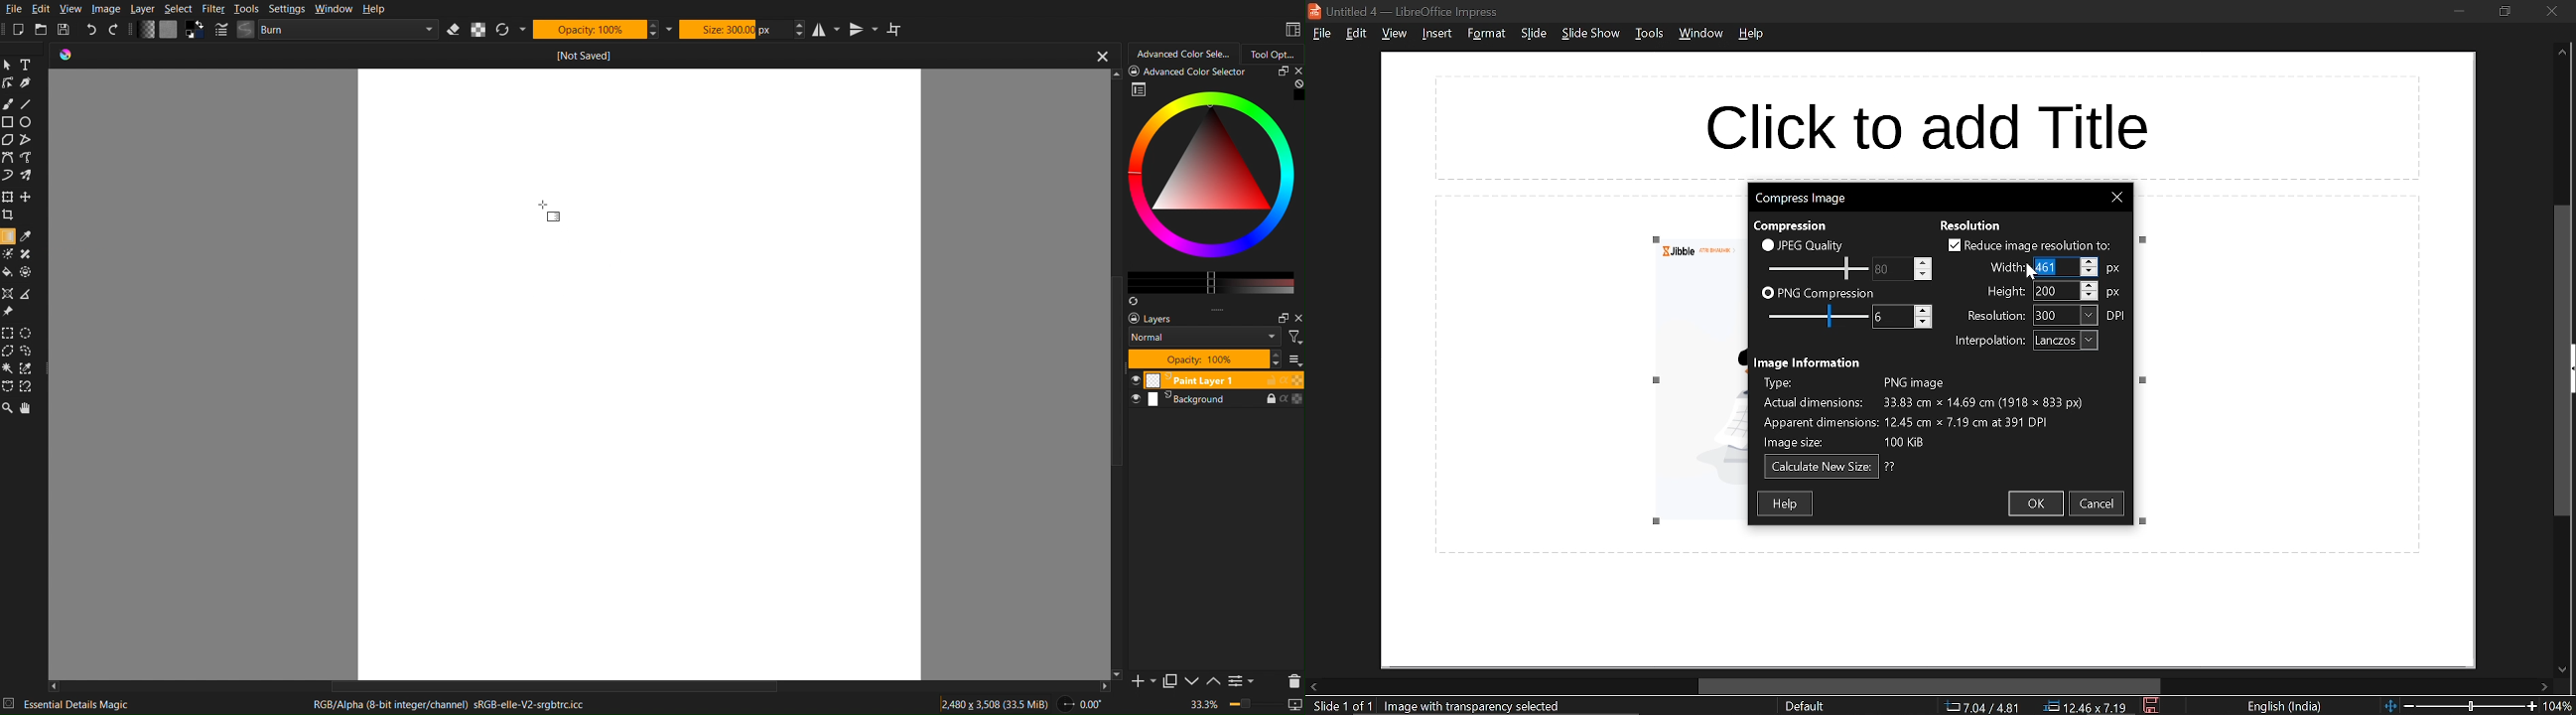 This screenshot has width=2576, height=728. Describe the element at coordinates (2117, 267) in the screenshot. I see `px` at that location.